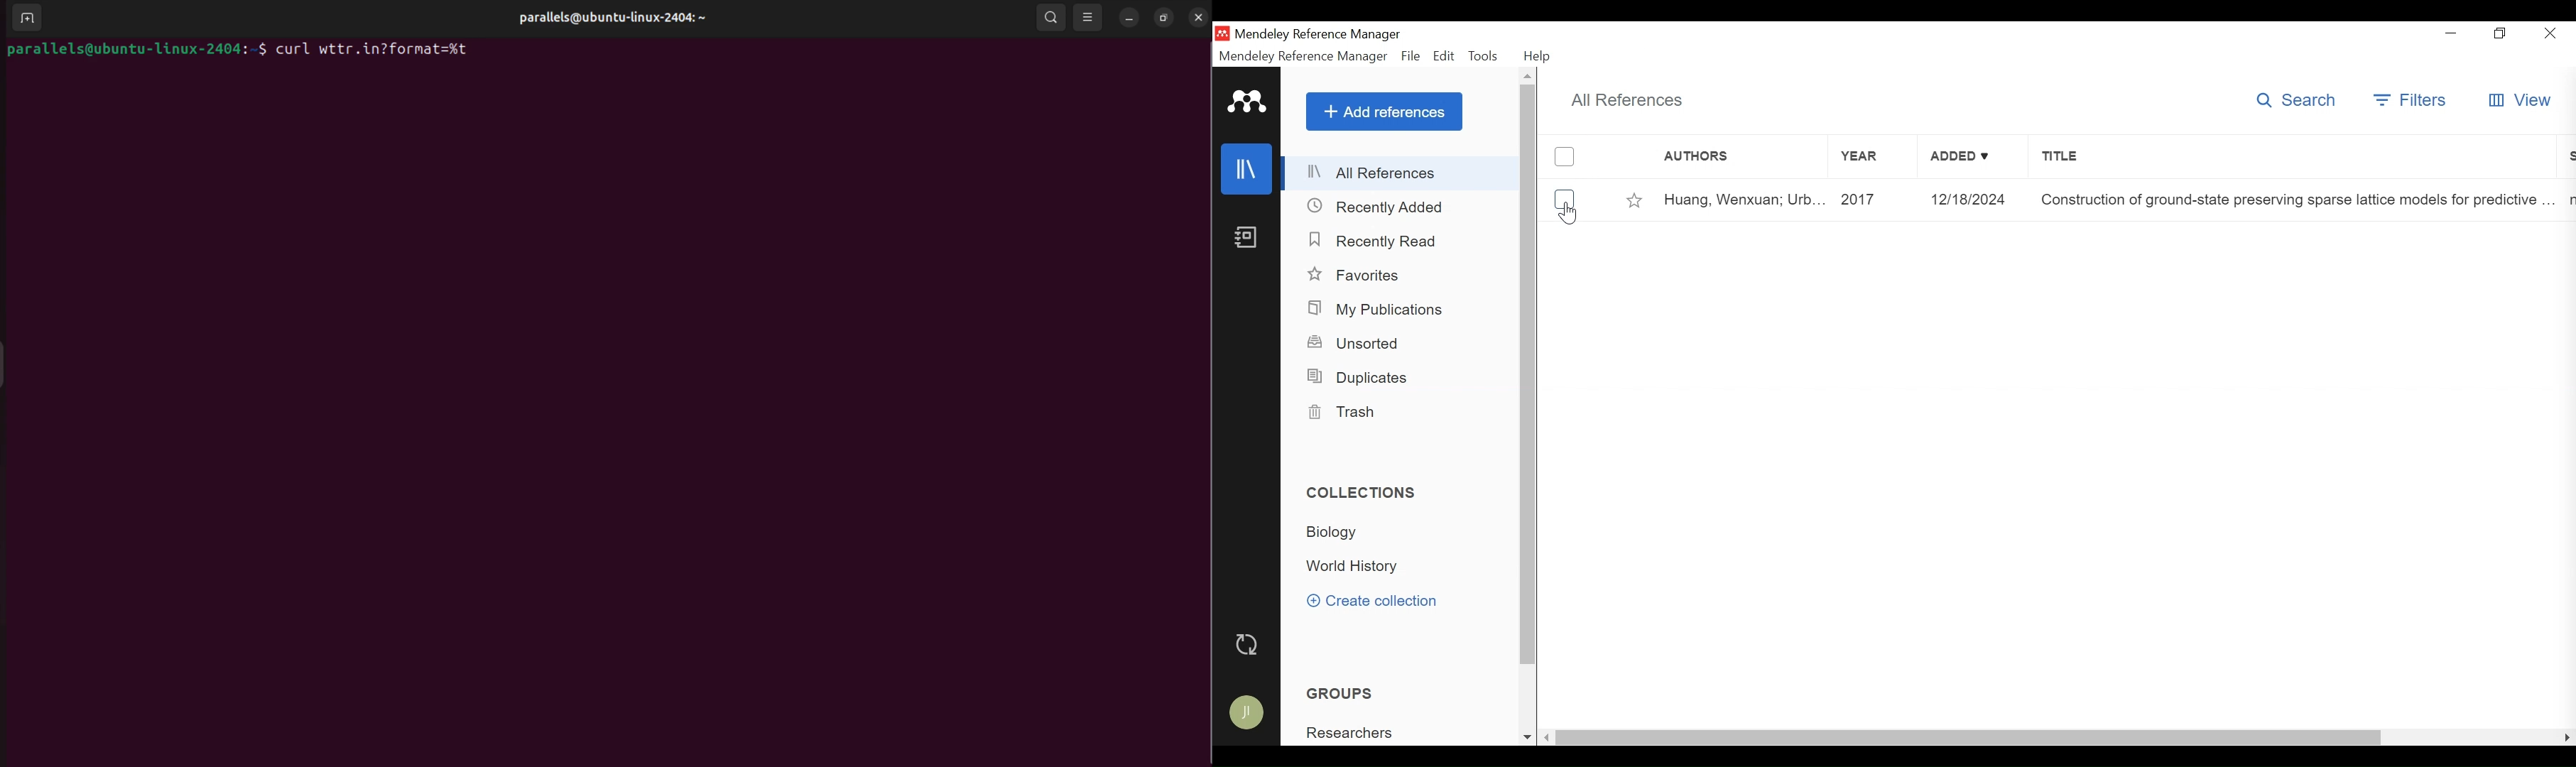 This screenshot has height=784, width=2576. Describe the element at coordinates (1385, 111) in the screenshot. I see `Add References` at that location.